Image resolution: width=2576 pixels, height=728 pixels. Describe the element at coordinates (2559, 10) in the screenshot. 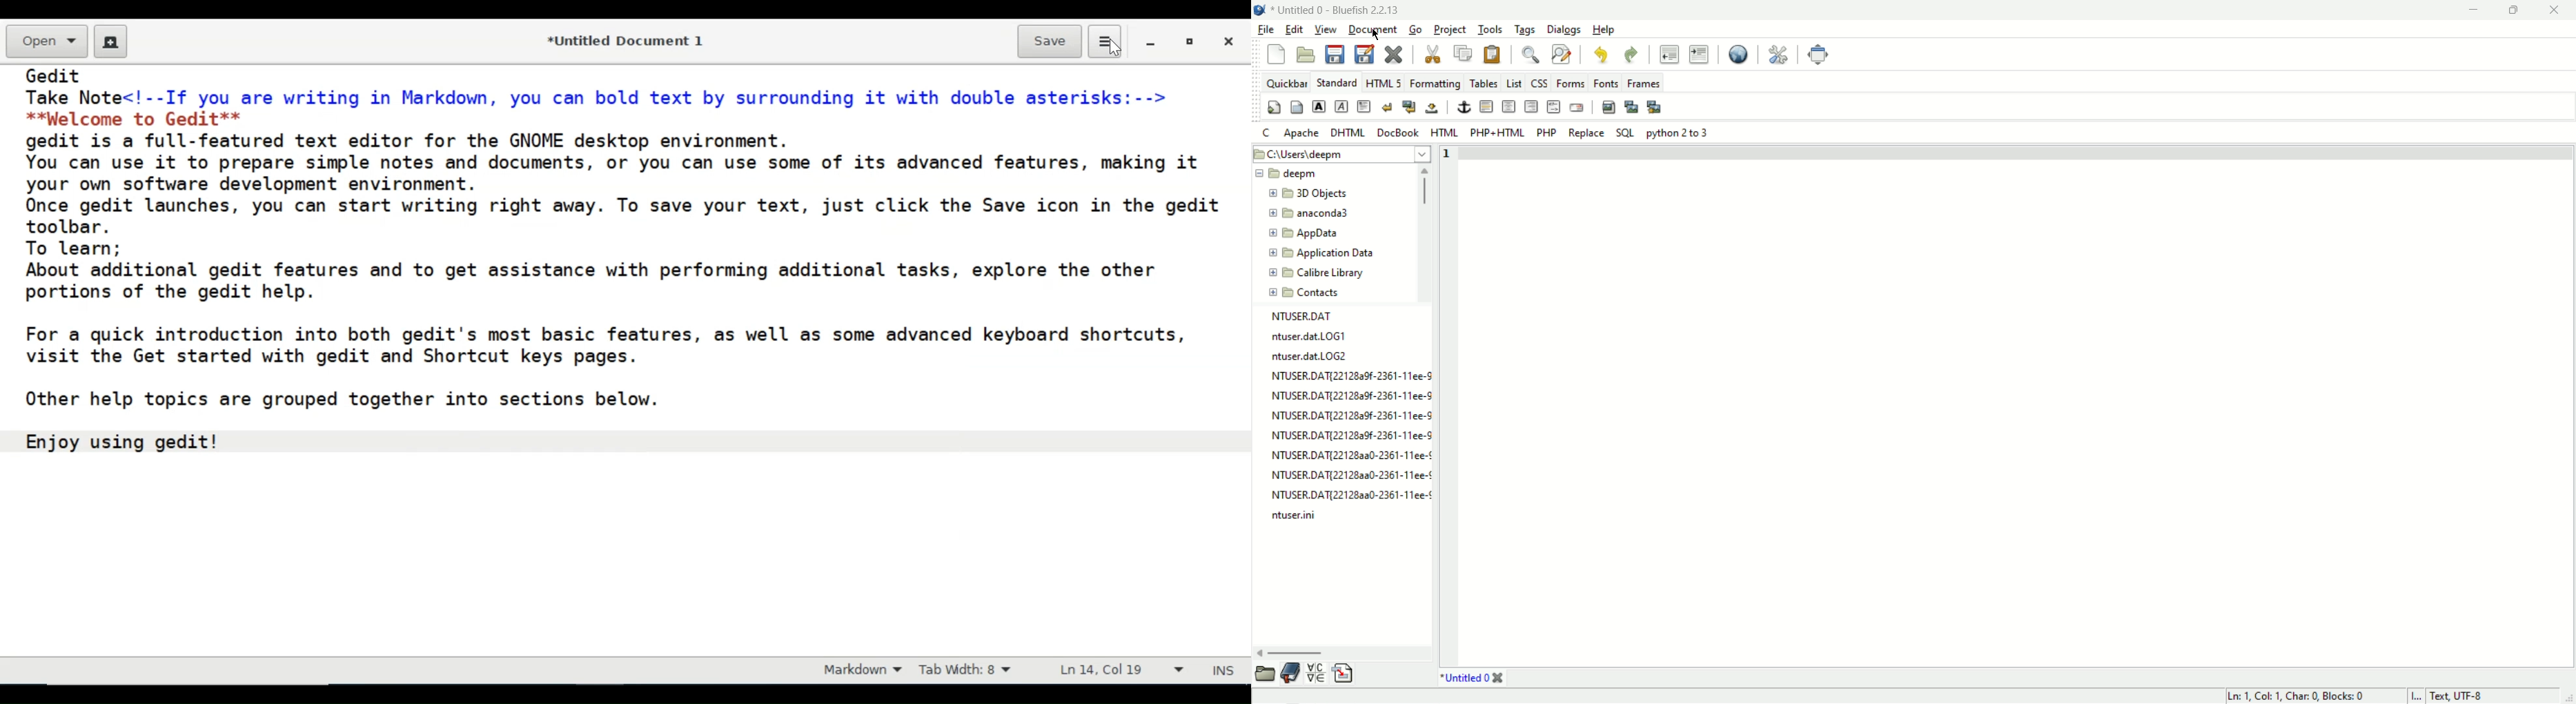

I see `close` at that location.